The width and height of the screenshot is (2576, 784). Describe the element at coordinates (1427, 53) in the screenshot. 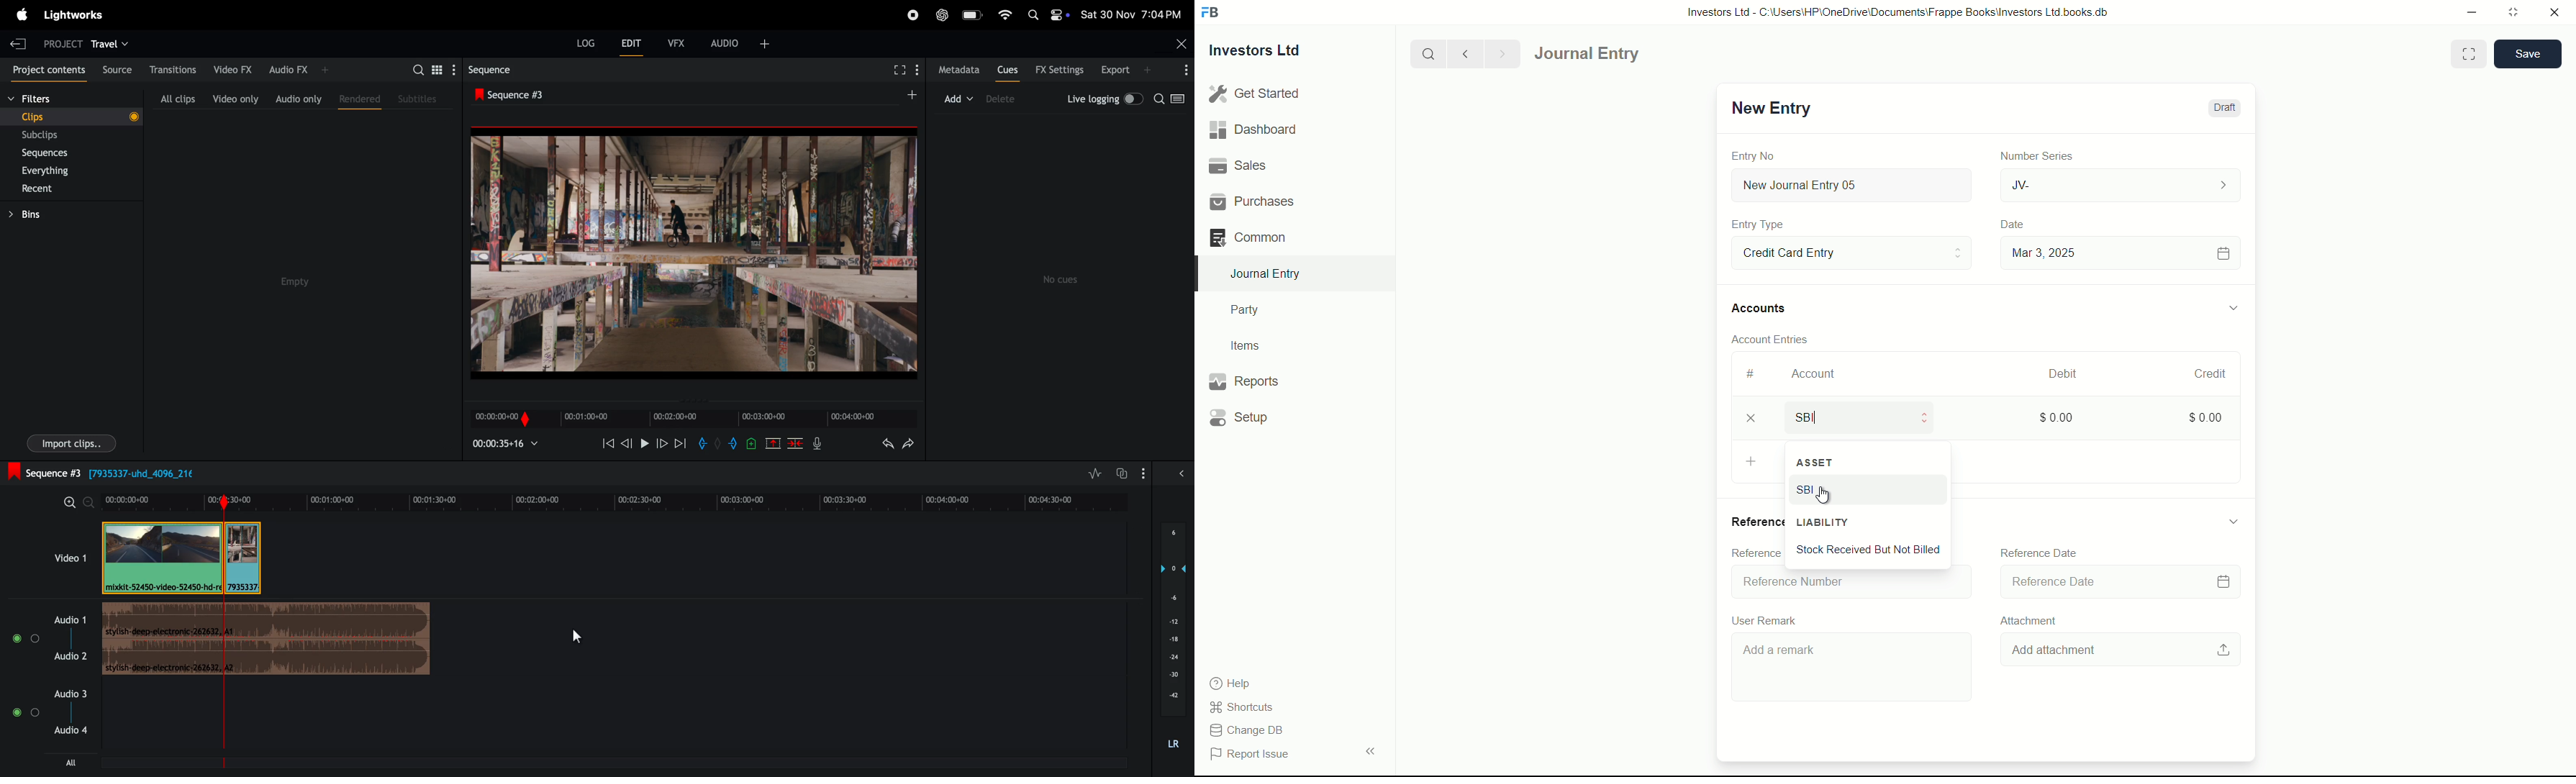

I see `search` at that location.